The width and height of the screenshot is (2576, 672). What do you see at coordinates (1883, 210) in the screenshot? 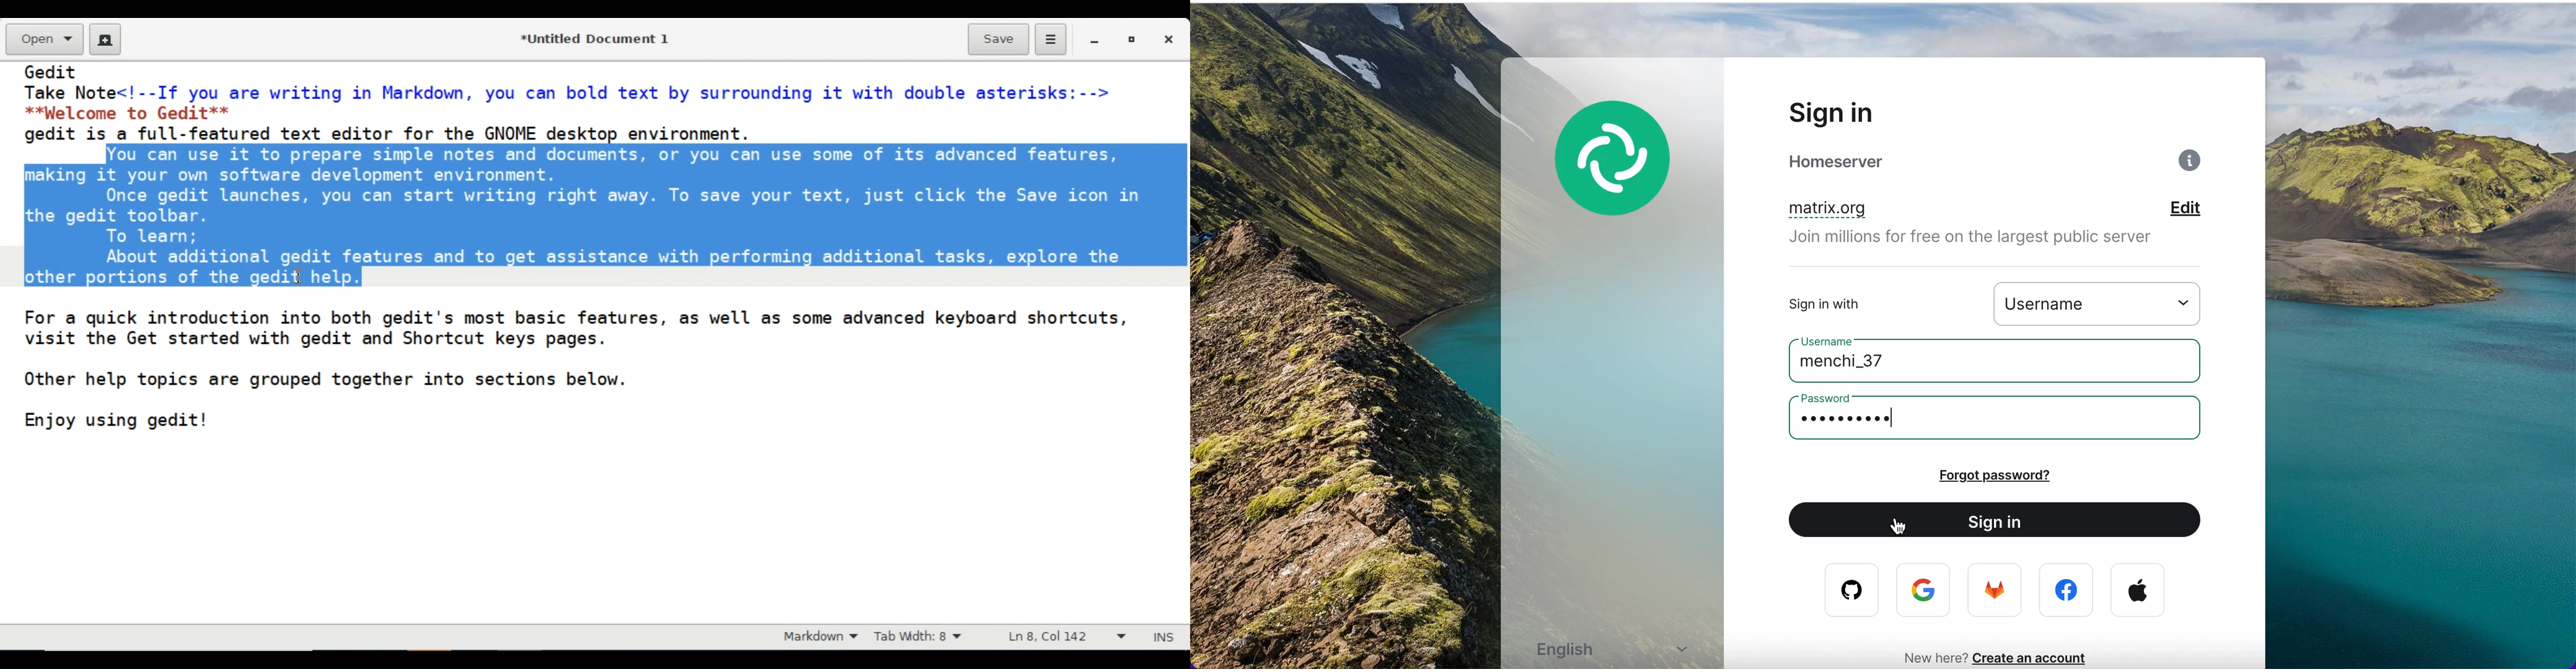
I see `matrix.org` at bounding box center [1883, 210].